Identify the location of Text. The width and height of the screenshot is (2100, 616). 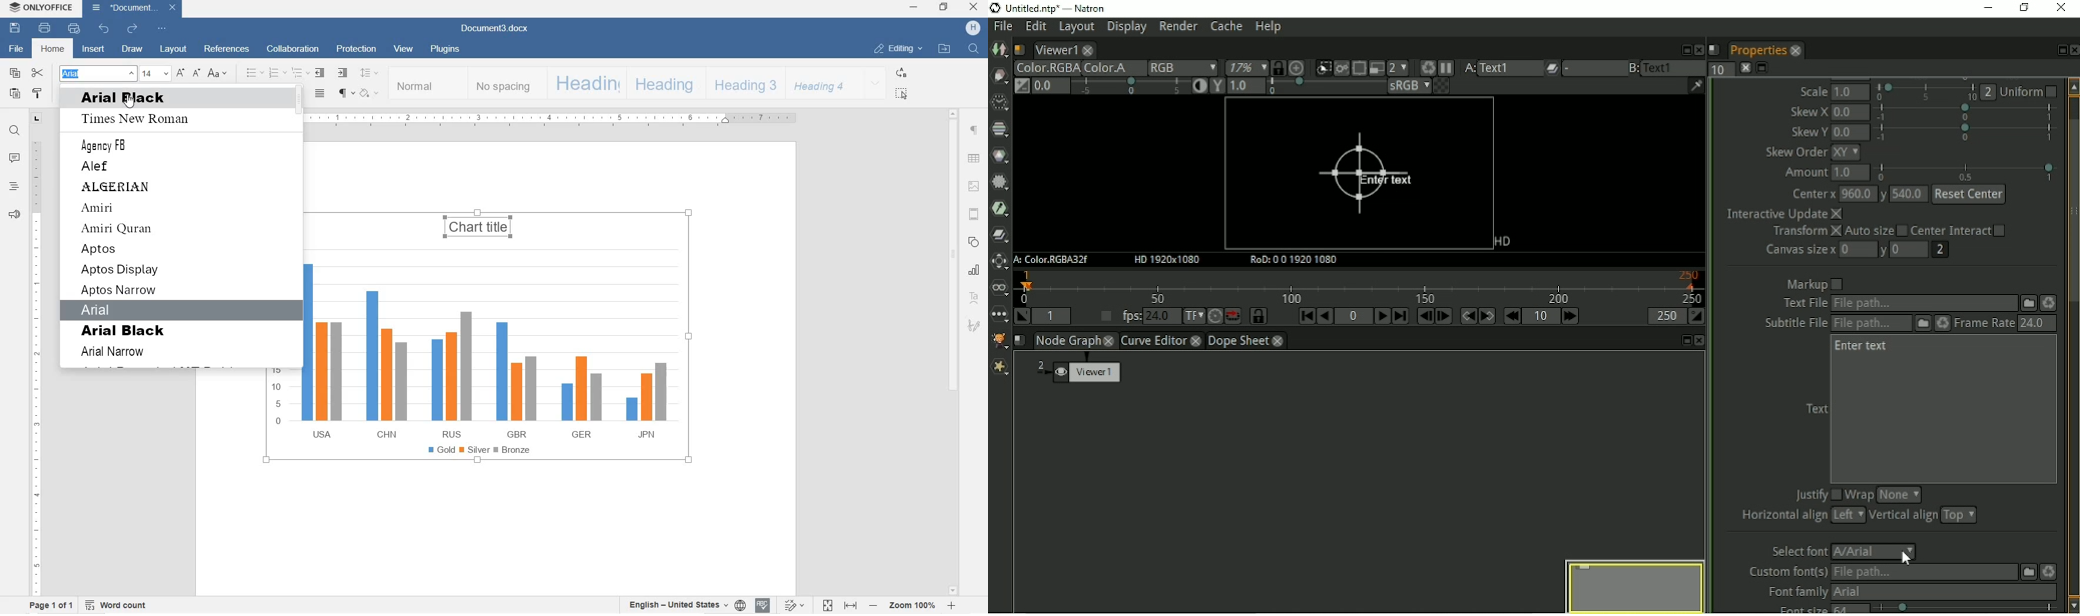
(1817, 407).